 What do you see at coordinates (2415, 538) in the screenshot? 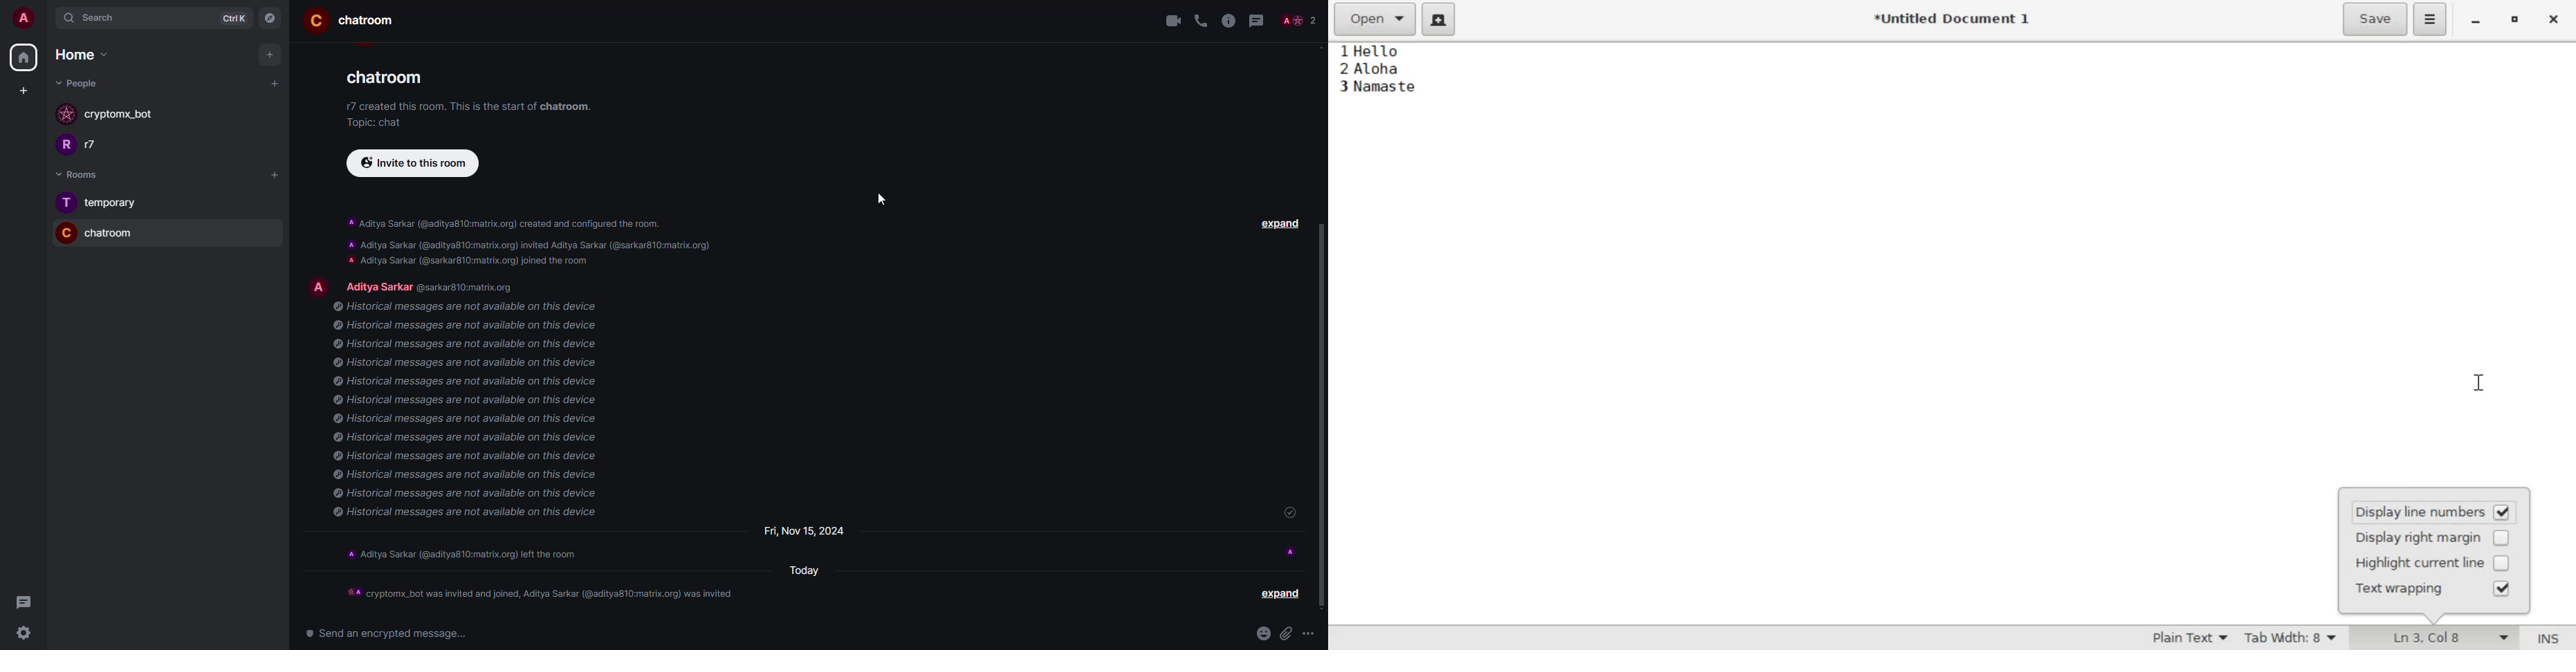
I see `display right margin` at bounding box center [2415, 538].